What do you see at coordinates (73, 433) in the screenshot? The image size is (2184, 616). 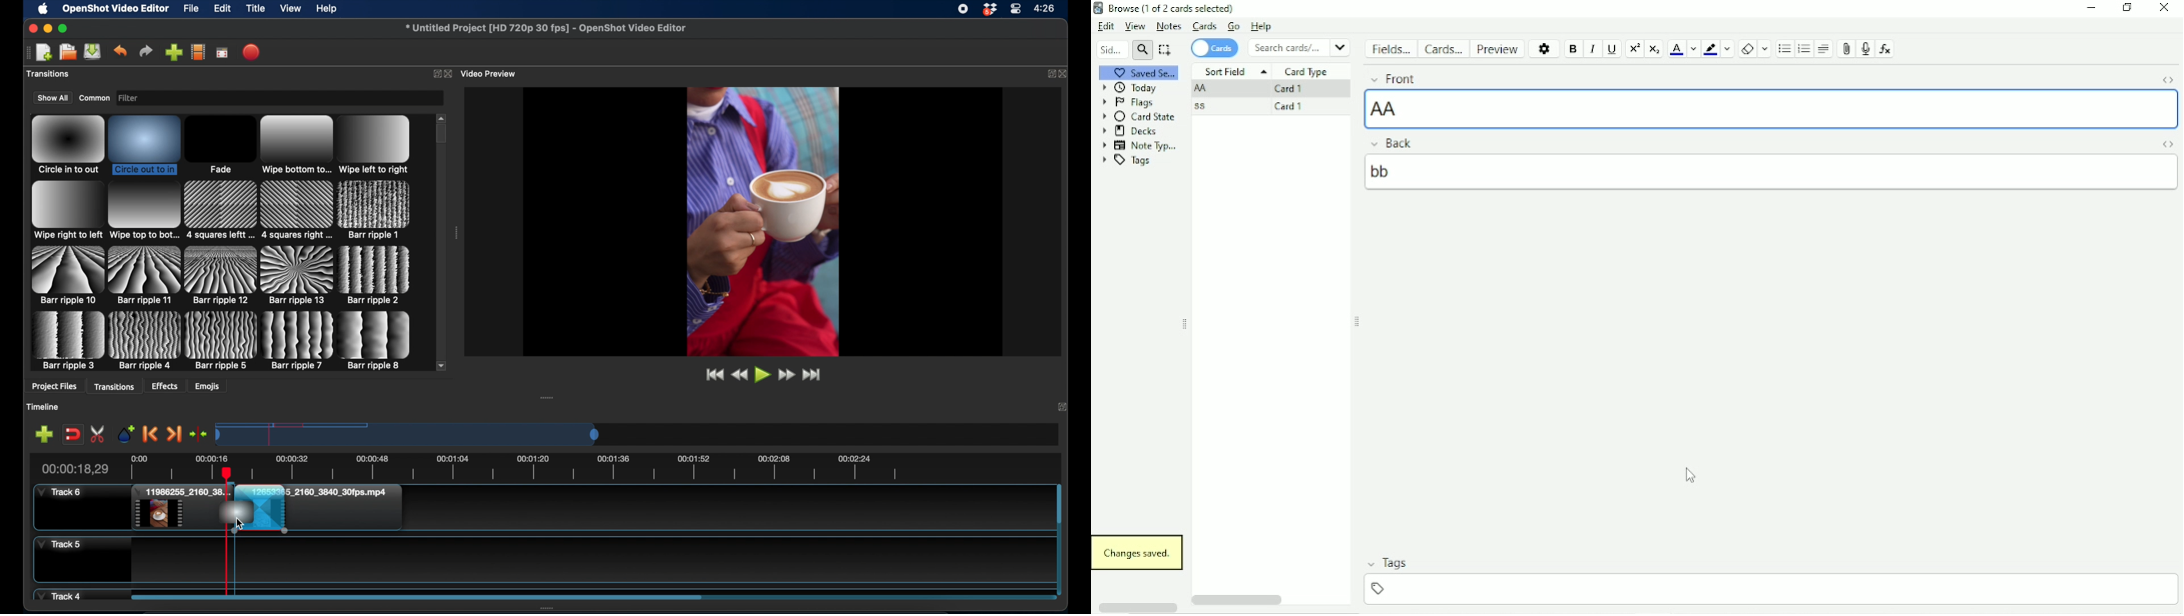 I see `disable snapping` at bounding box center [73, 433].